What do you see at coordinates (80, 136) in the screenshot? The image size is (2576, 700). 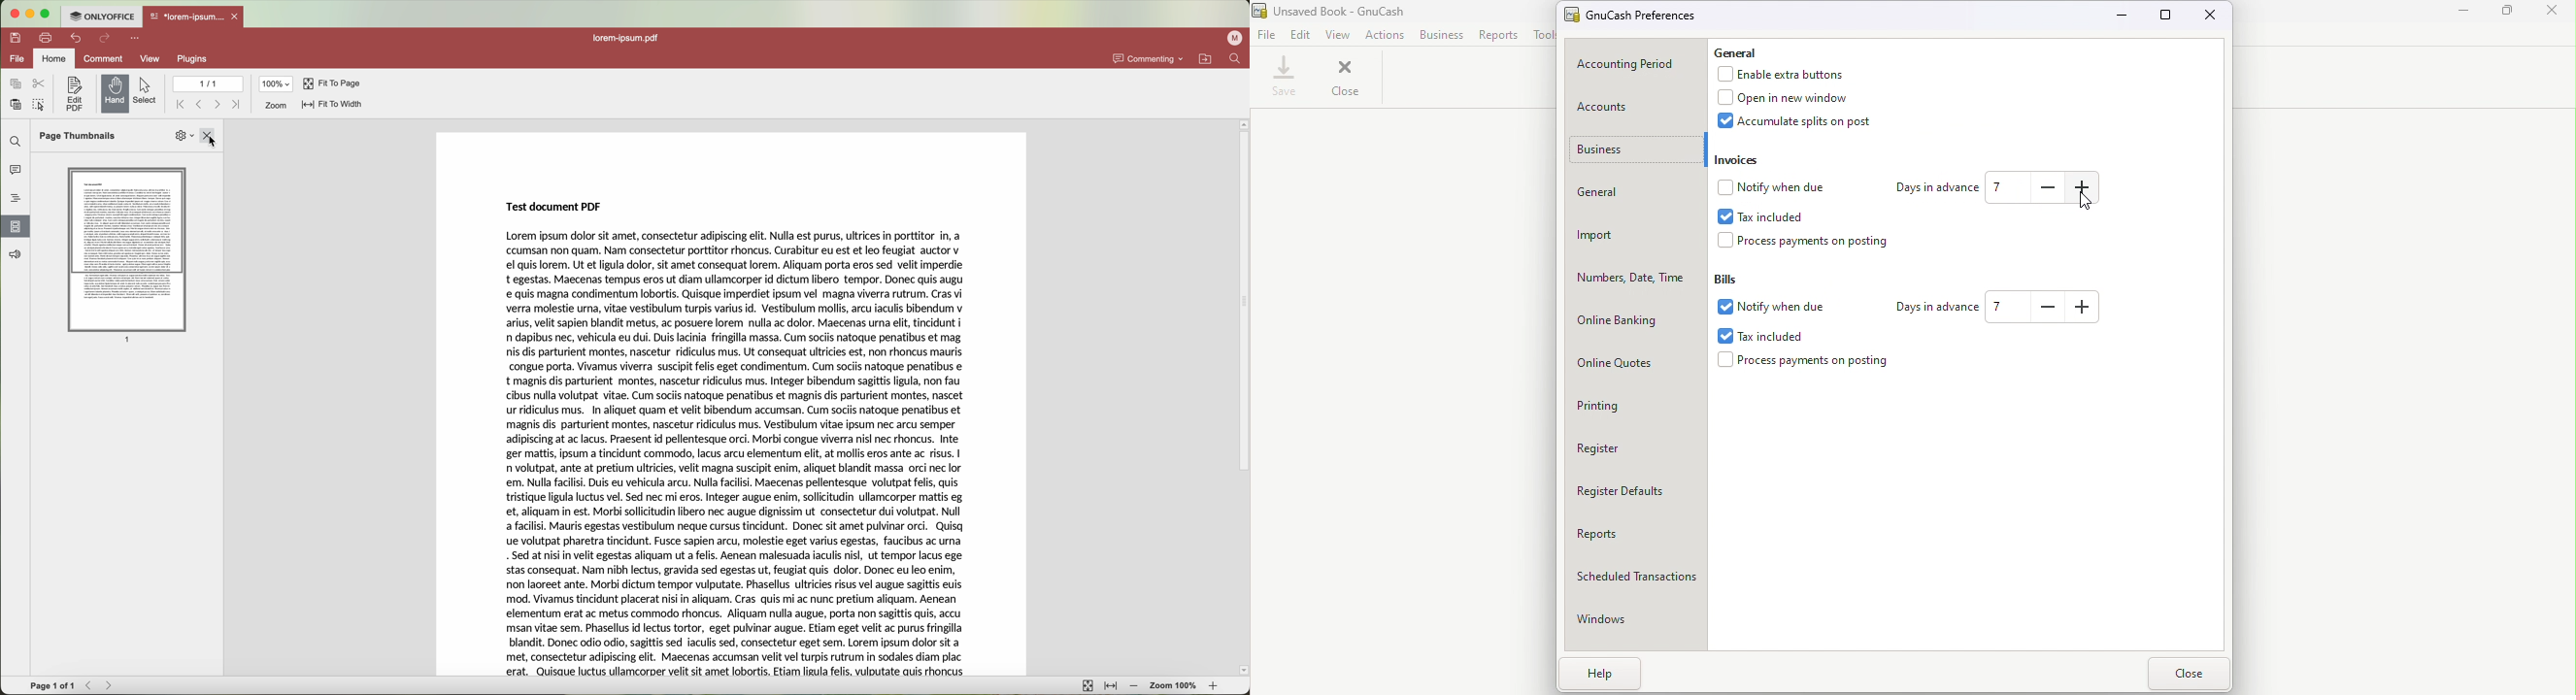 I see `Page Thumbnails` at bounding box center [80, 136].